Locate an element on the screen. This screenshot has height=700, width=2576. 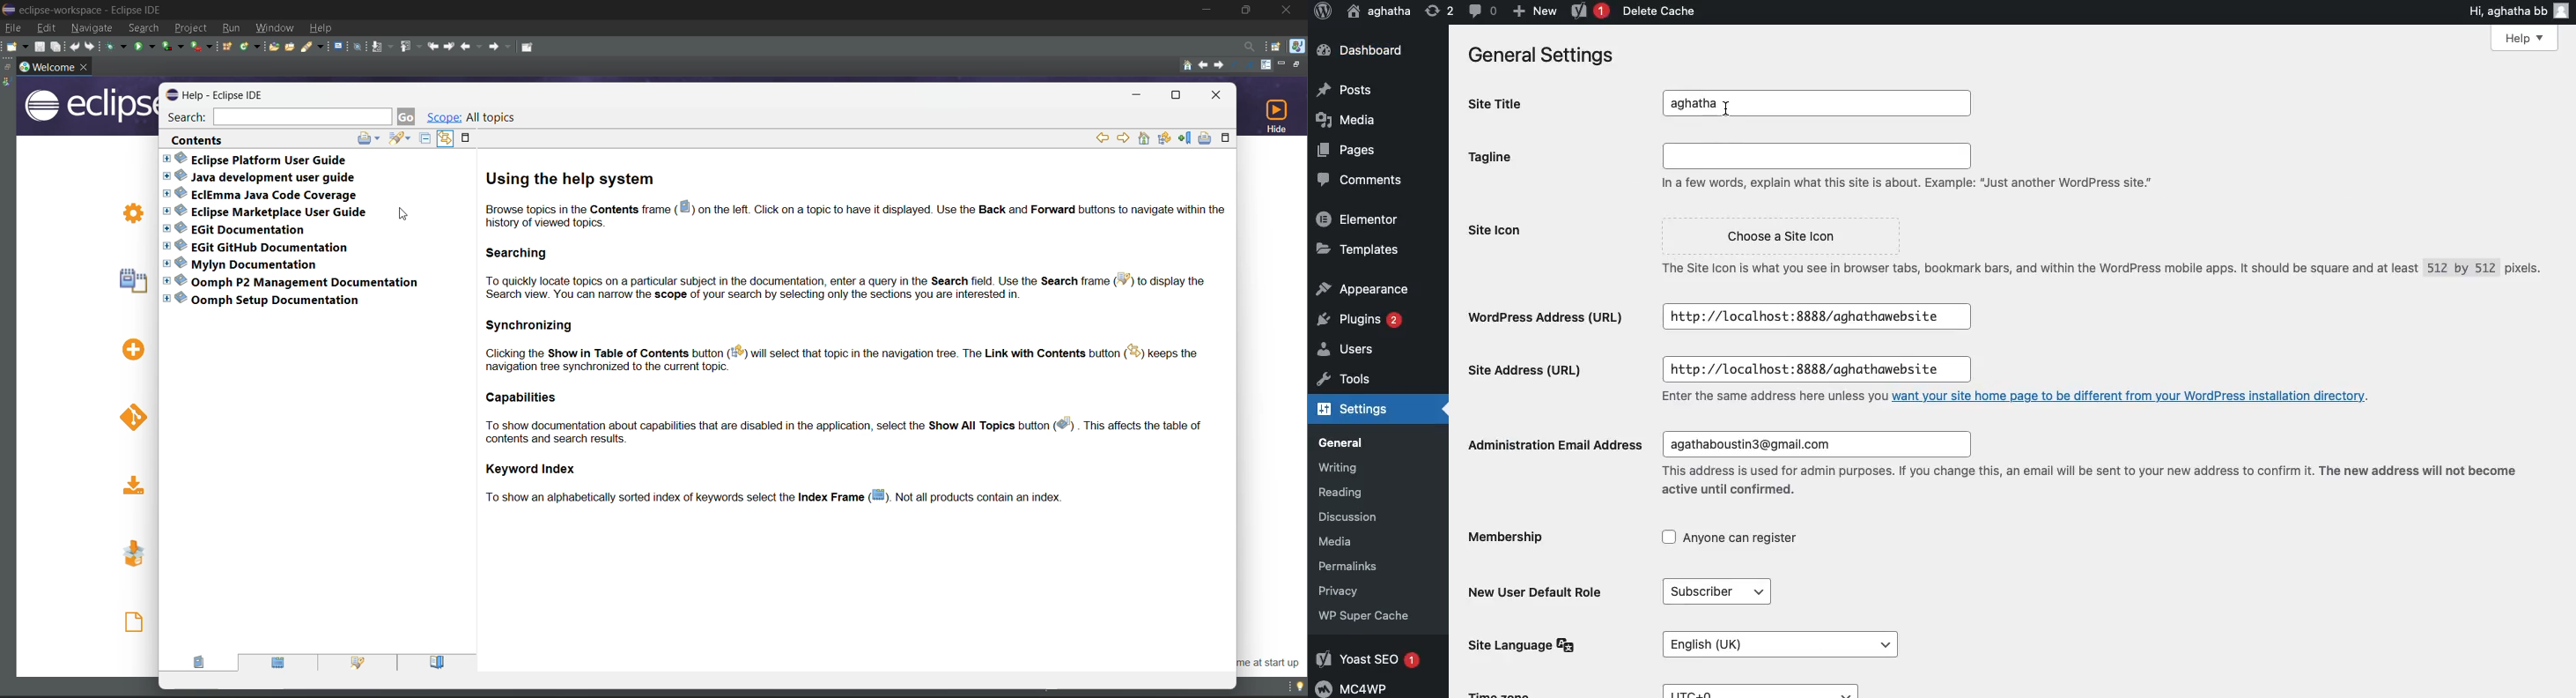
This address is used for admin purposes. If you change this, an email will be sent to your new address to confirm it. The new address will not become
active until confirmed. is located at coordinates (2086, 483).